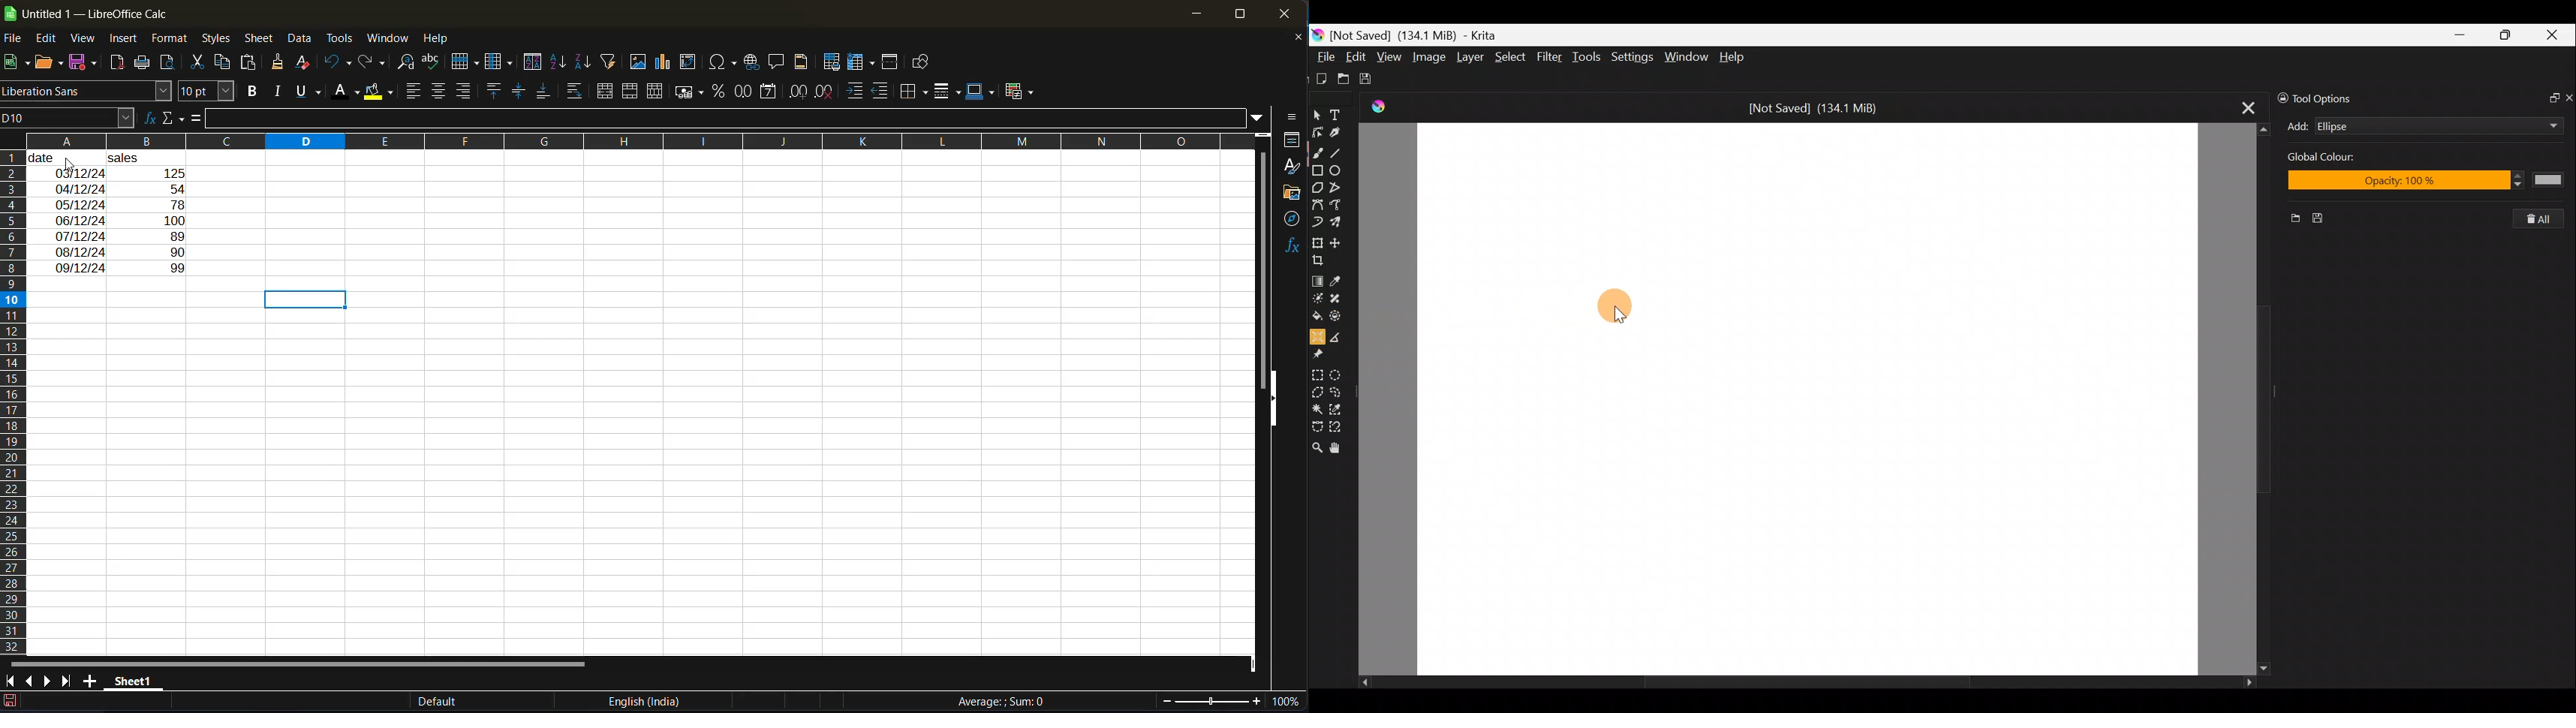 The width and height of the screenshot is (2576, 728). What do you see at coordinates (1341, 407) in the screenshot?
I see `Similar color selection tool` at bounding box center [1341, 407].